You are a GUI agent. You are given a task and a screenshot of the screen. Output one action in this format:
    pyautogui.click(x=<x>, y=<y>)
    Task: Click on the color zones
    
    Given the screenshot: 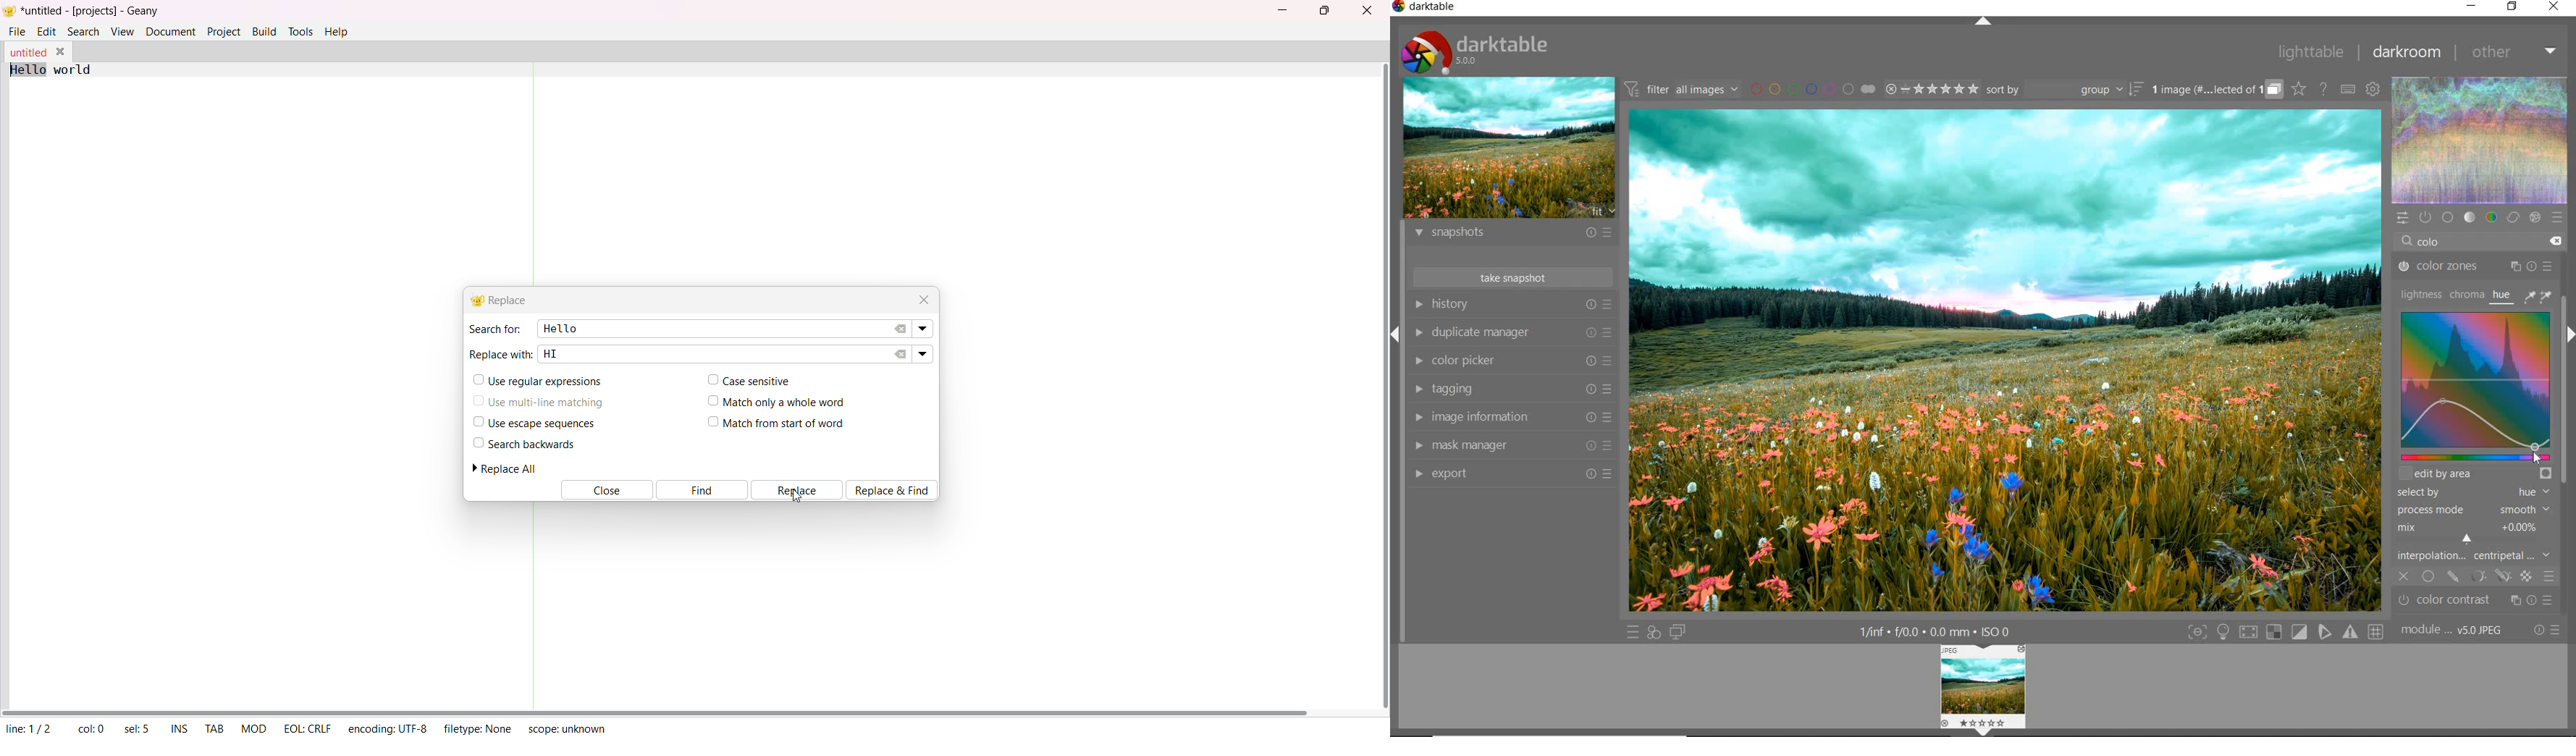 What is the action you would take?
    pyautogui.click(x=2476, y=268)
    